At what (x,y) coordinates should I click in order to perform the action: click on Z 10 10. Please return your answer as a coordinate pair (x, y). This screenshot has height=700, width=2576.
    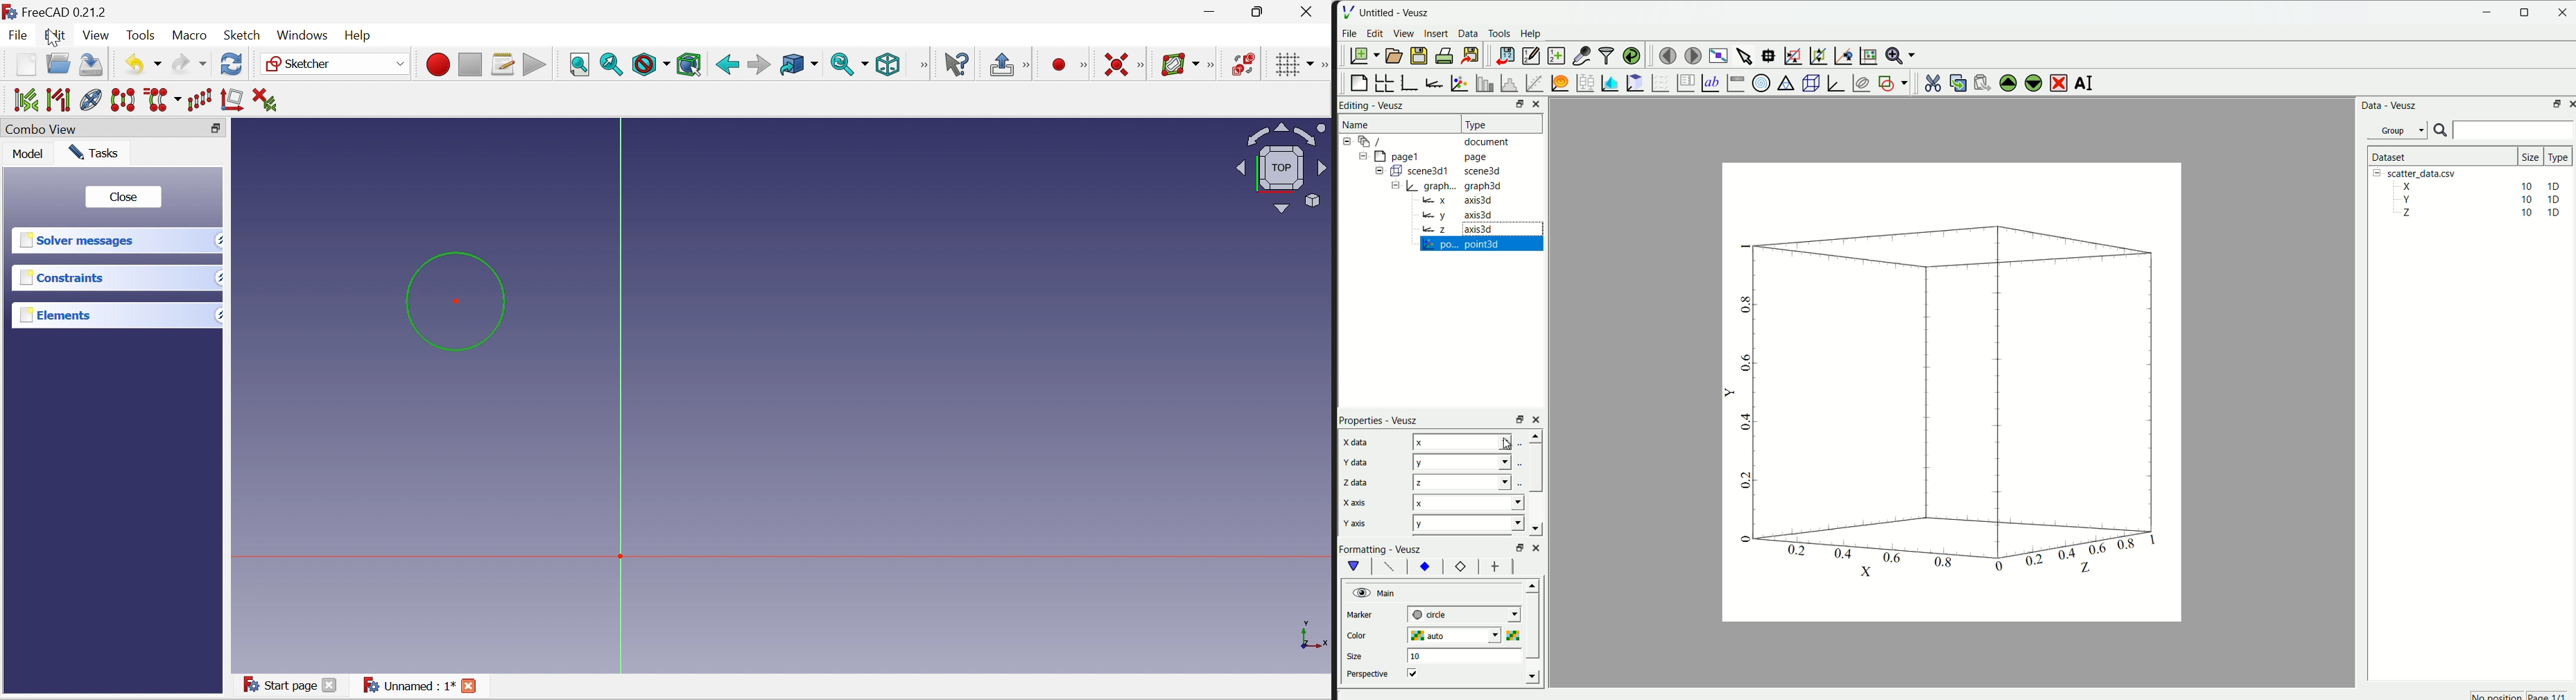
    Looking at the image, I should click on (2478, 214).